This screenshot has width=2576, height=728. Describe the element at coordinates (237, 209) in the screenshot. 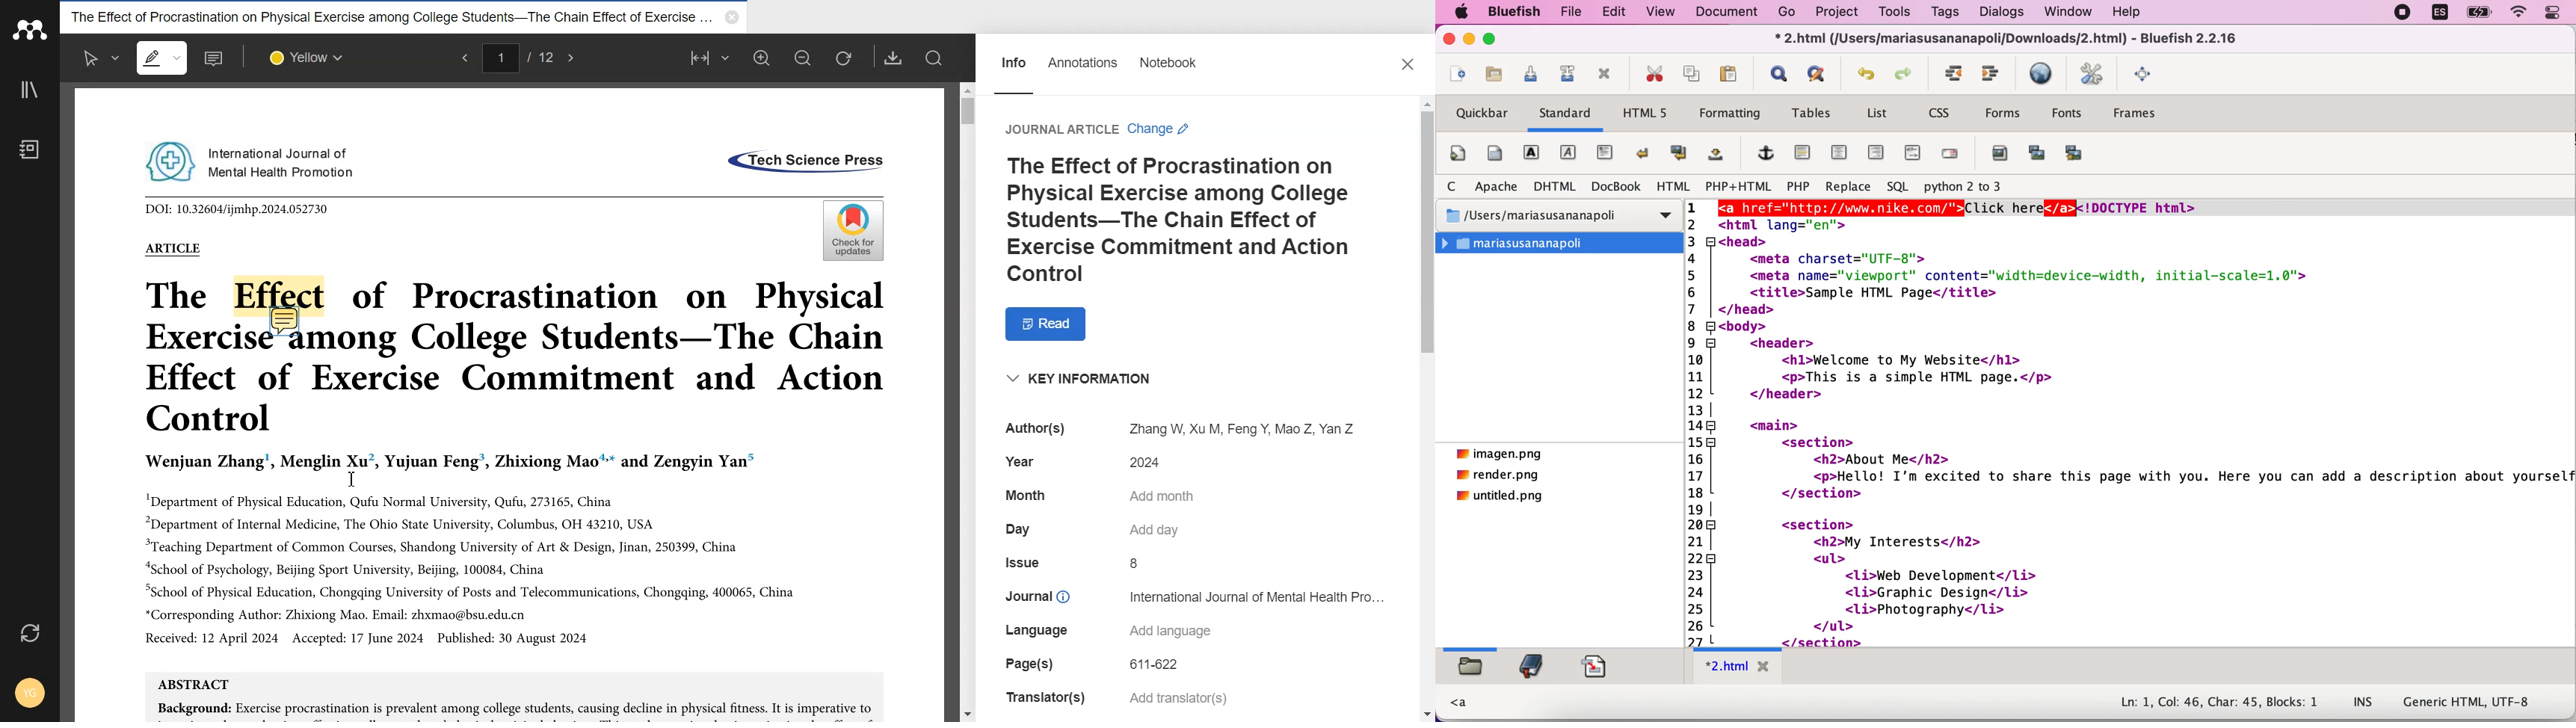

I see `DOI: 10.32604/ijmhp.2024.052730` at that location.